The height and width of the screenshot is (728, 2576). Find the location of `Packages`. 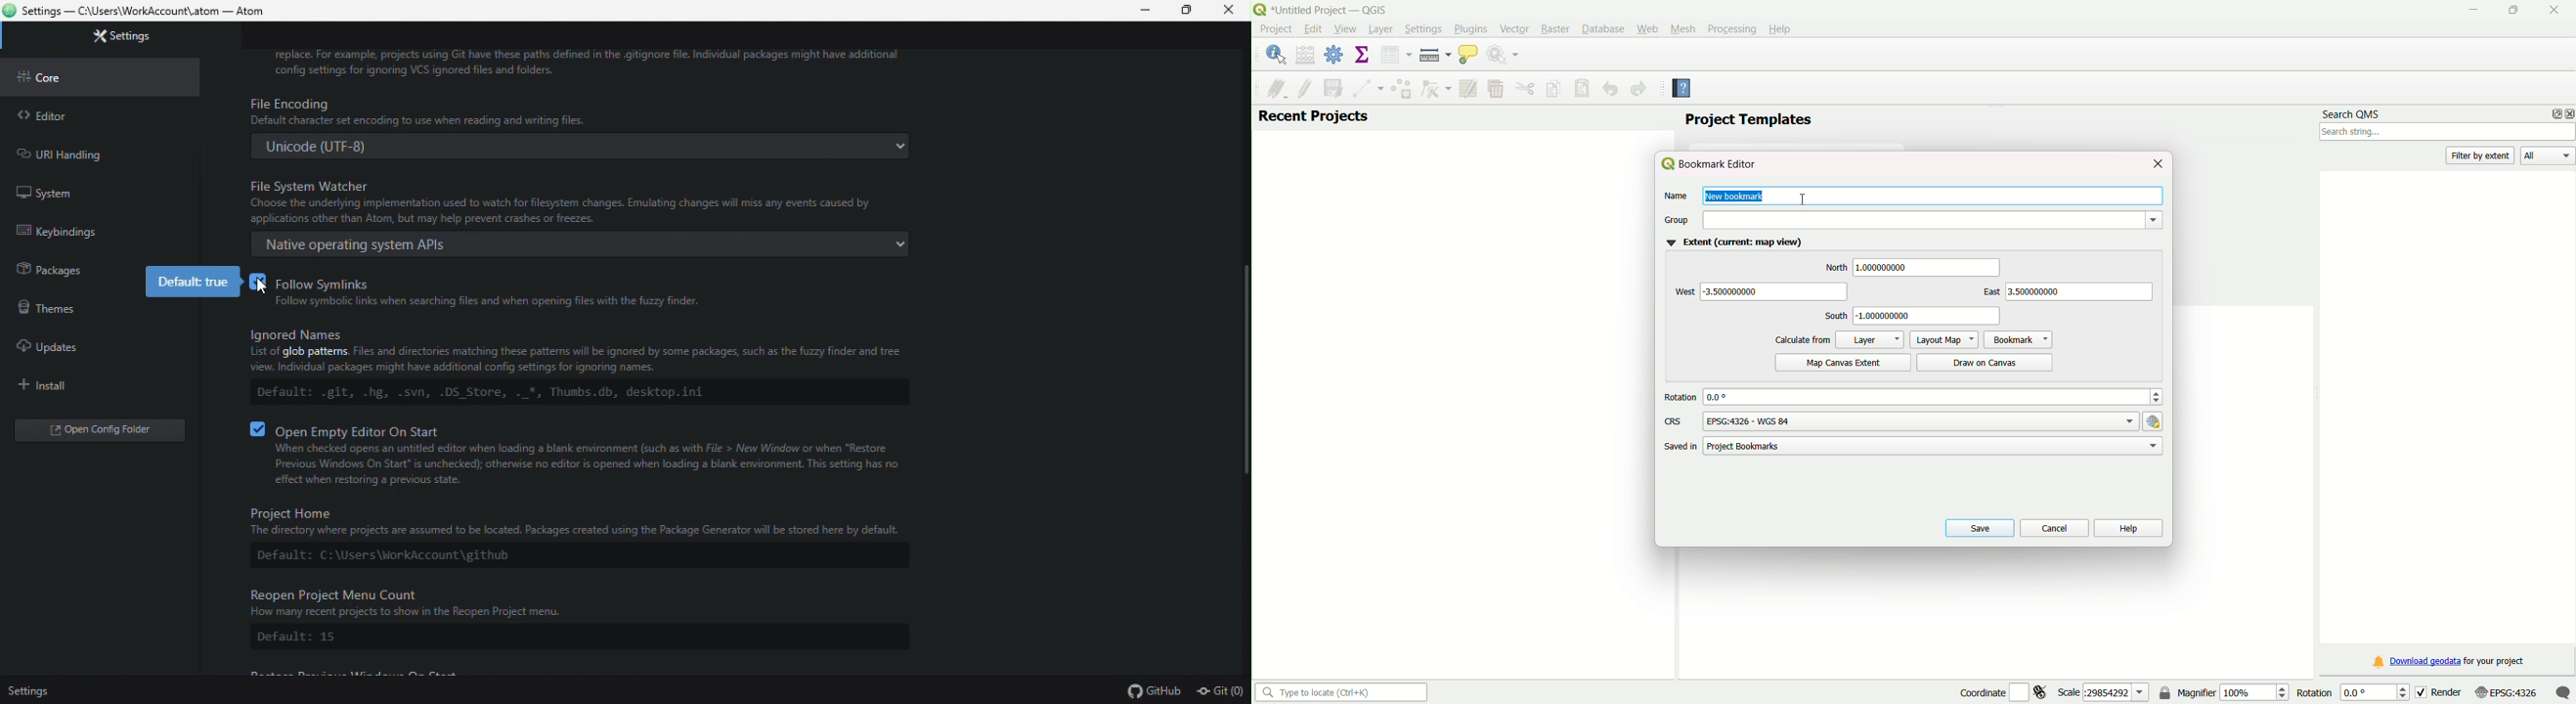

Packages is located at coordinates (43, 267).